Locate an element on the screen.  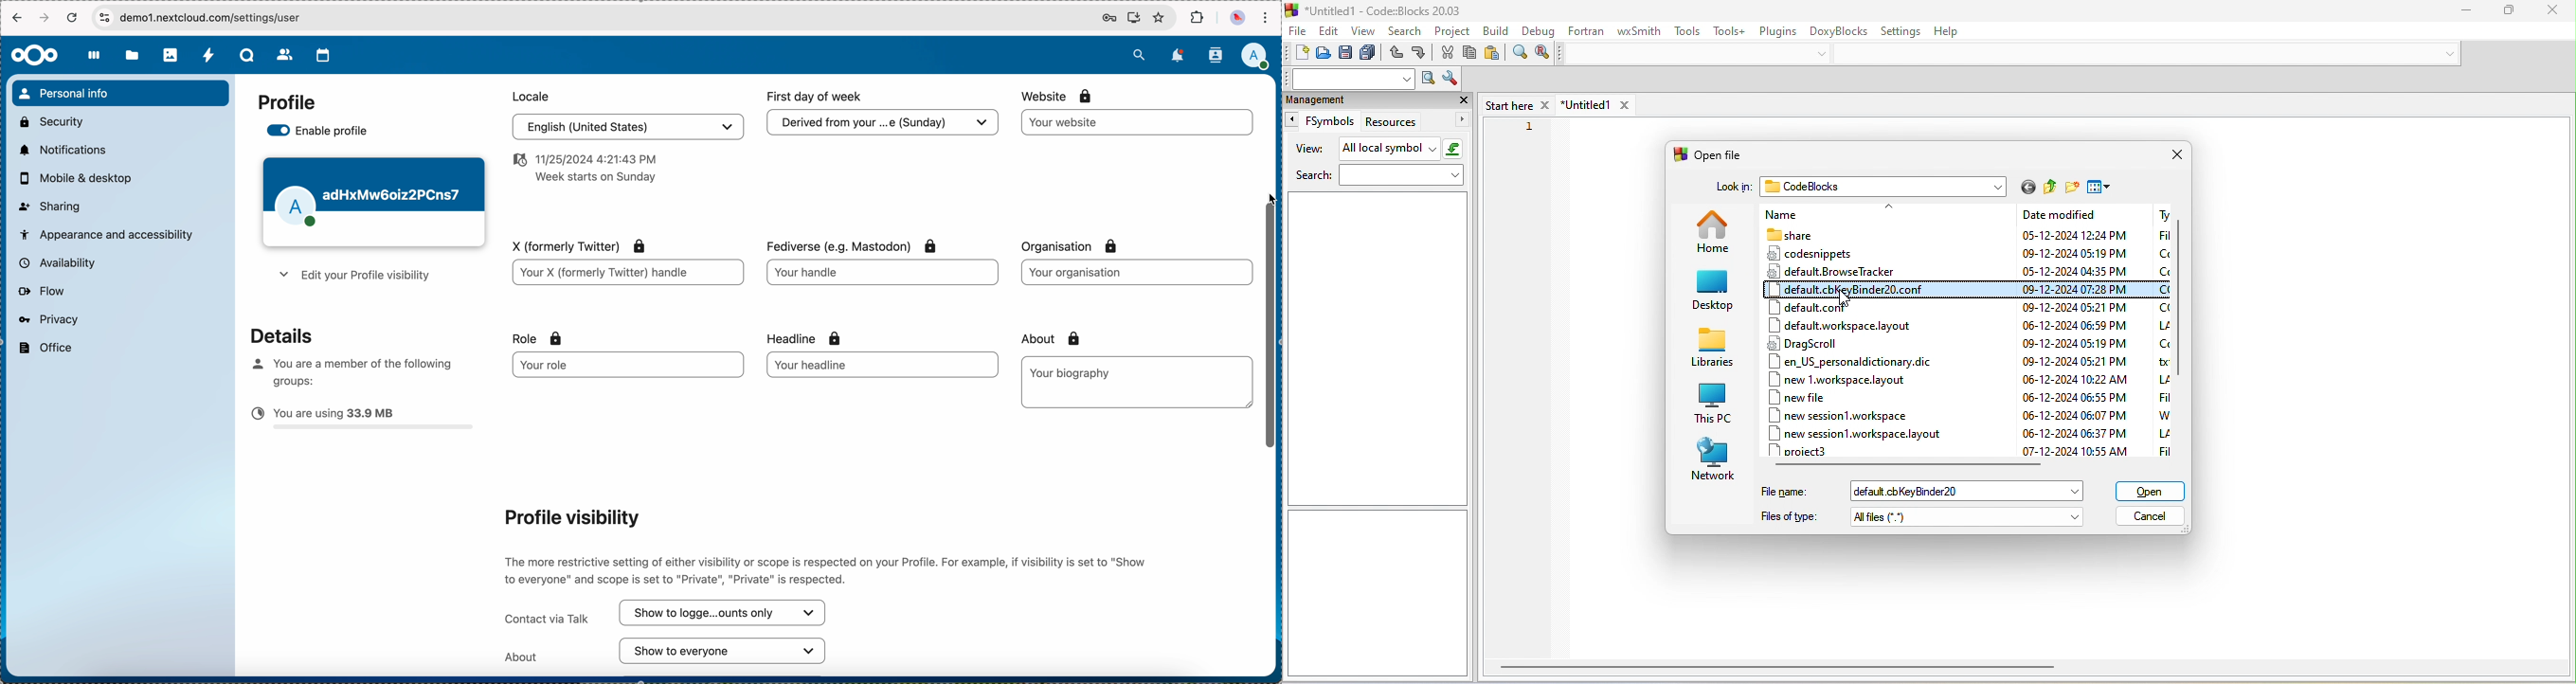
organisation is located at coordinates (1136, 272).